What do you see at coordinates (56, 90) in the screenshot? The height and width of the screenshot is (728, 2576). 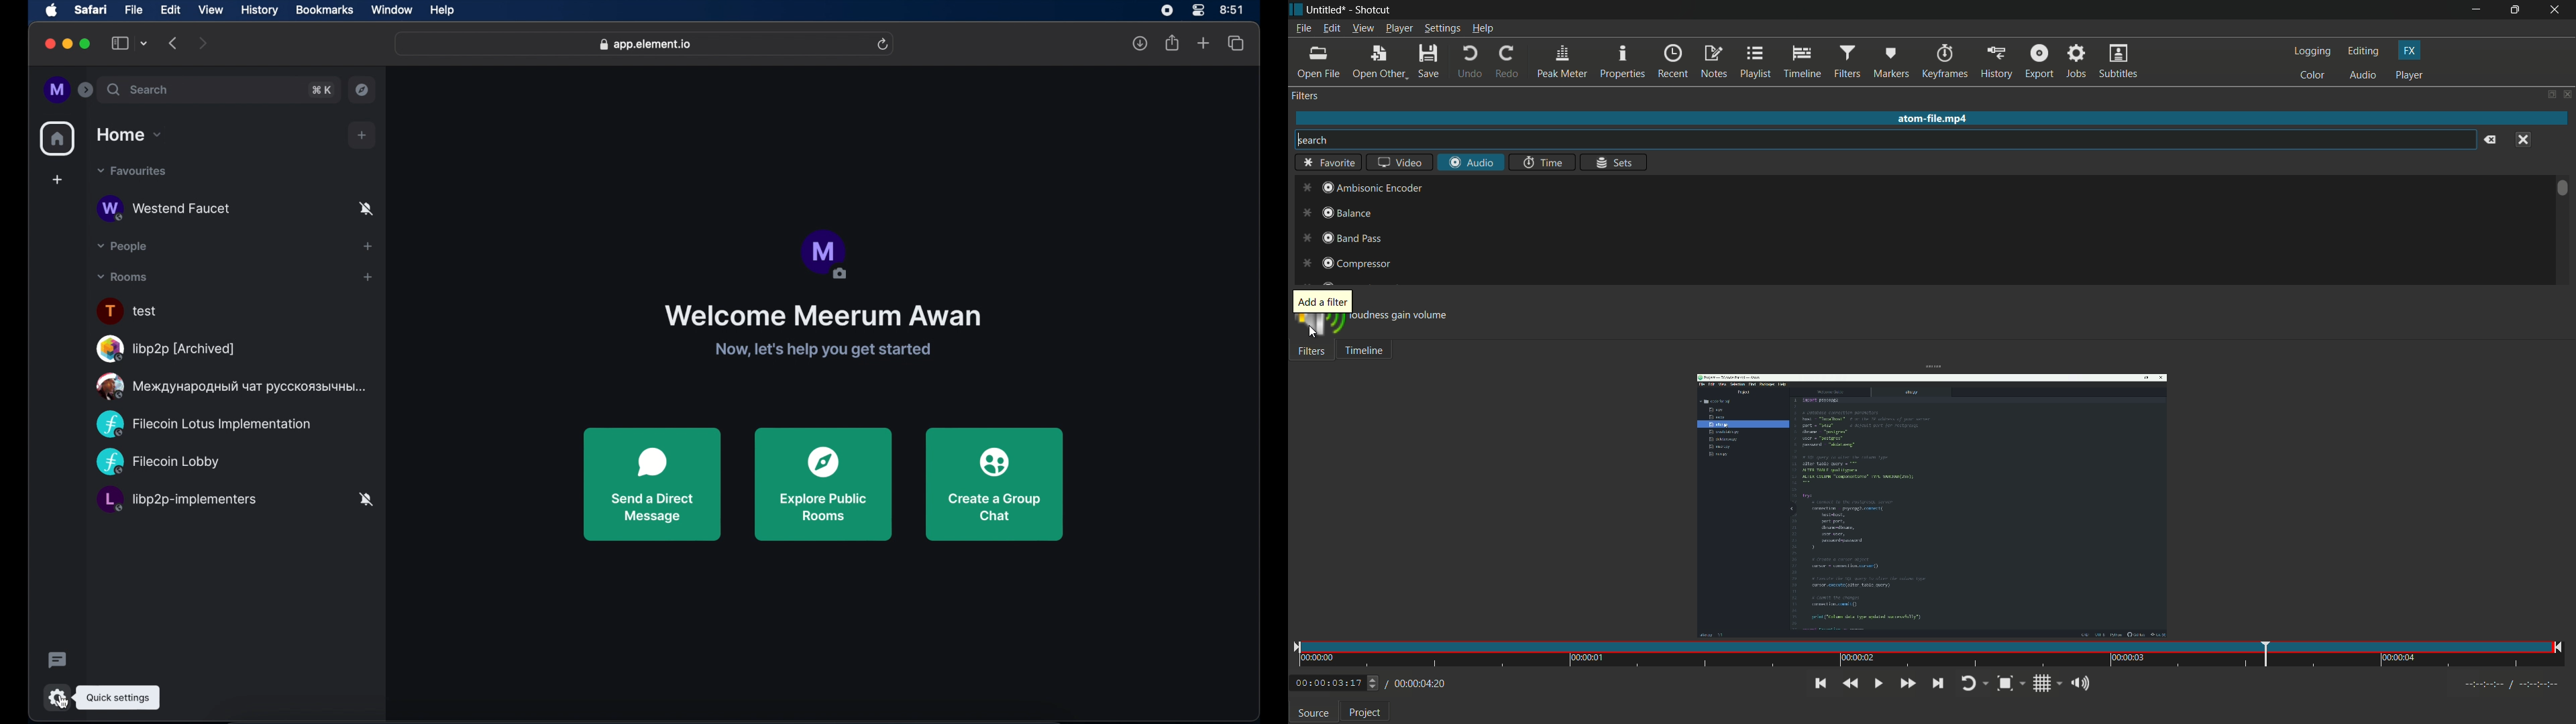 I see `profile` at bounding box center [56, 90].